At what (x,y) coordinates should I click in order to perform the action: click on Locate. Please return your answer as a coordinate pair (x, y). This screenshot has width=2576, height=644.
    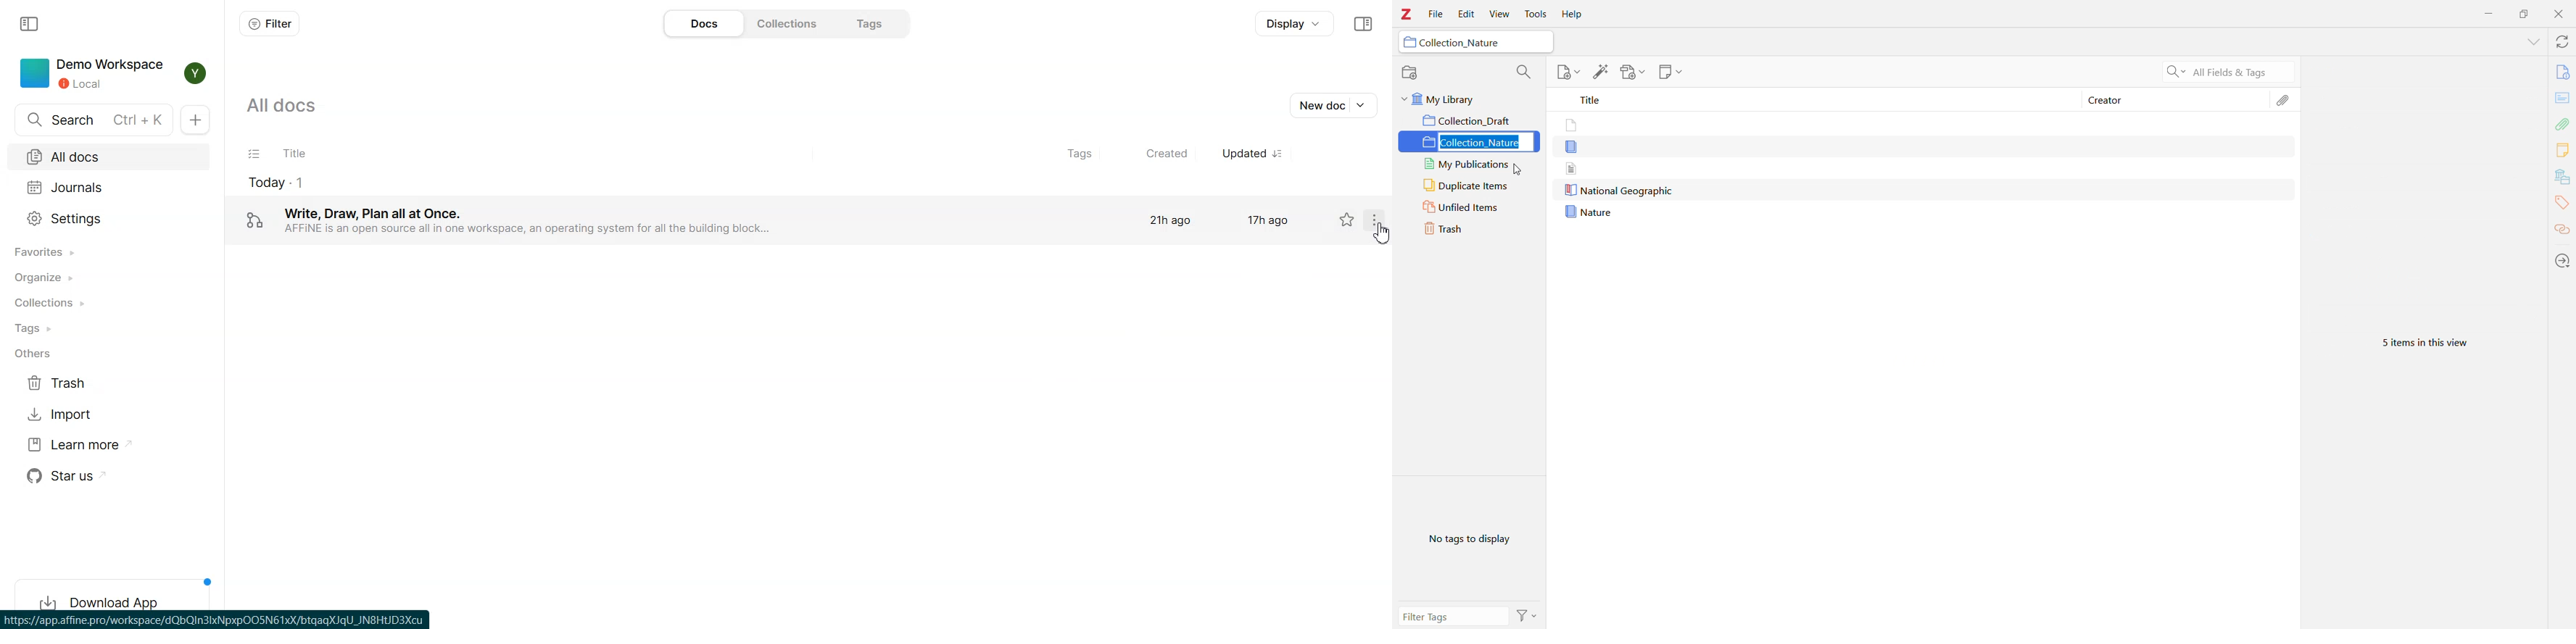
    Looking at the image, I should click on (2563, 260).